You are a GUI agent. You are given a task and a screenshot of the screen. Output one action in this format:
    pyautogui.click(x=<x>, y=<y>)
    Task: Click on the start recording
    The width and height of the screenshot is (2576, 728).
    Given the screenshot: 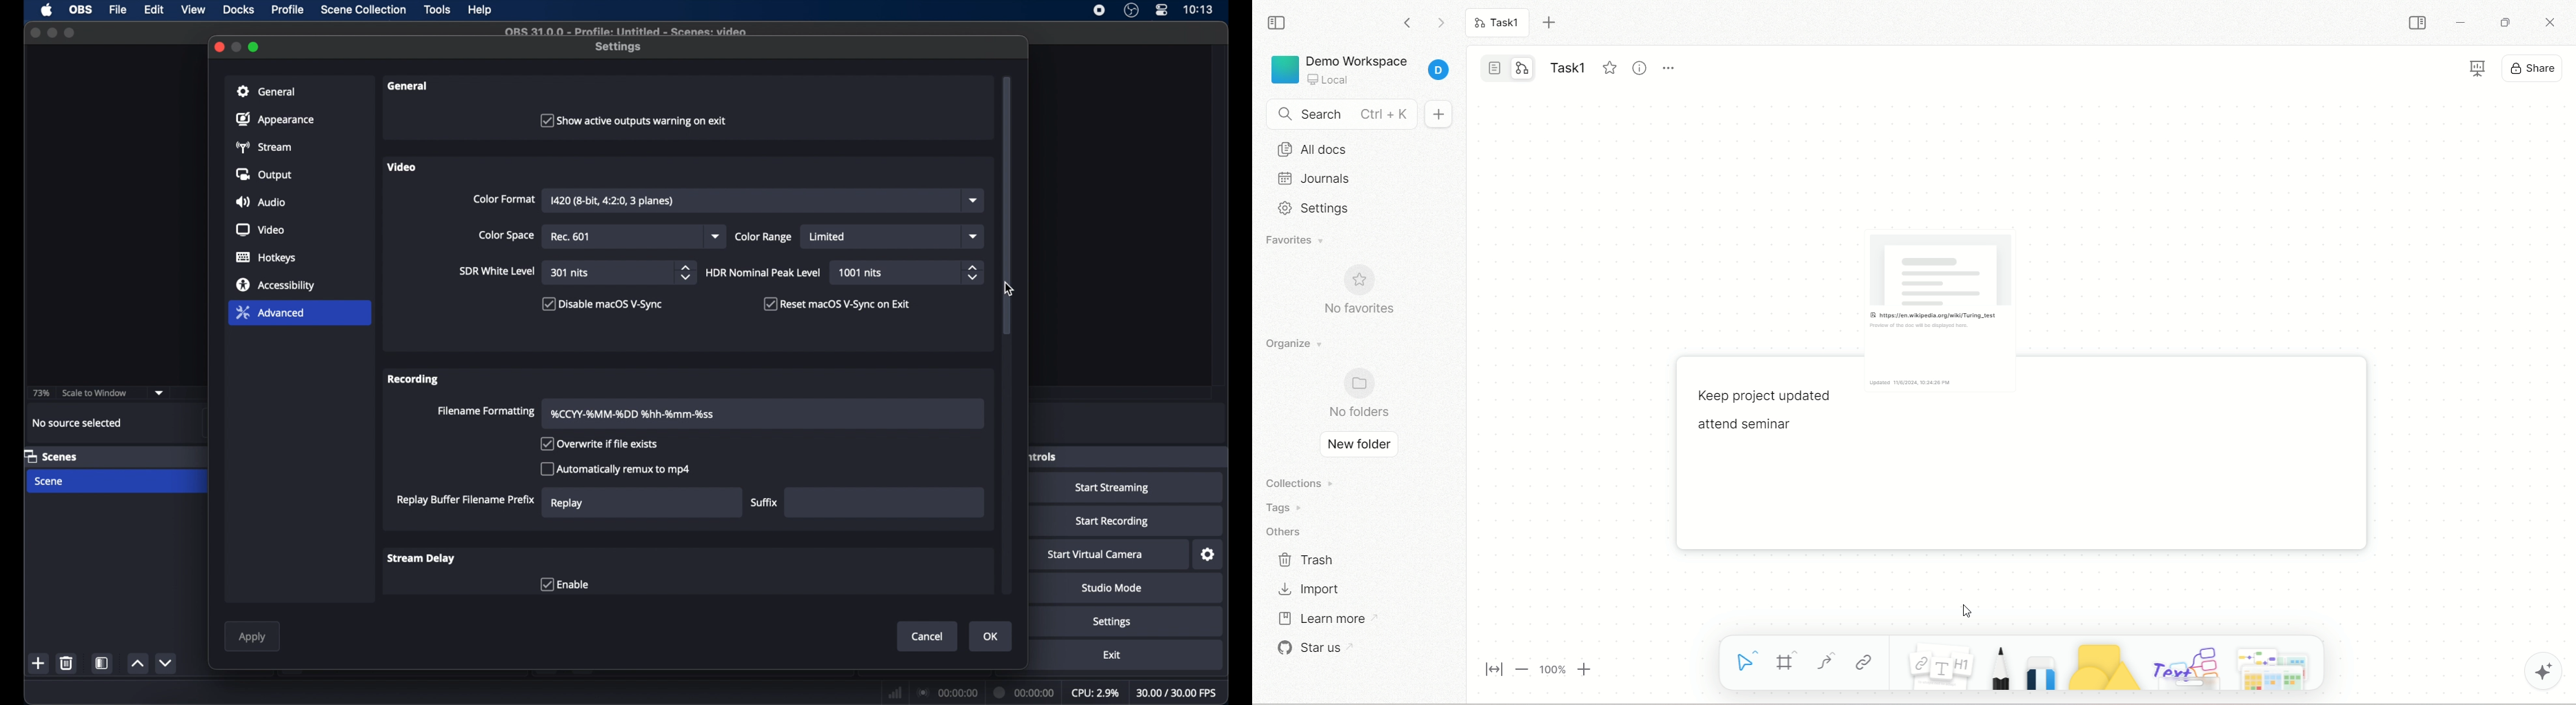 What is the action you would take?
    pyautogui.click(x=1113, y=522)
    